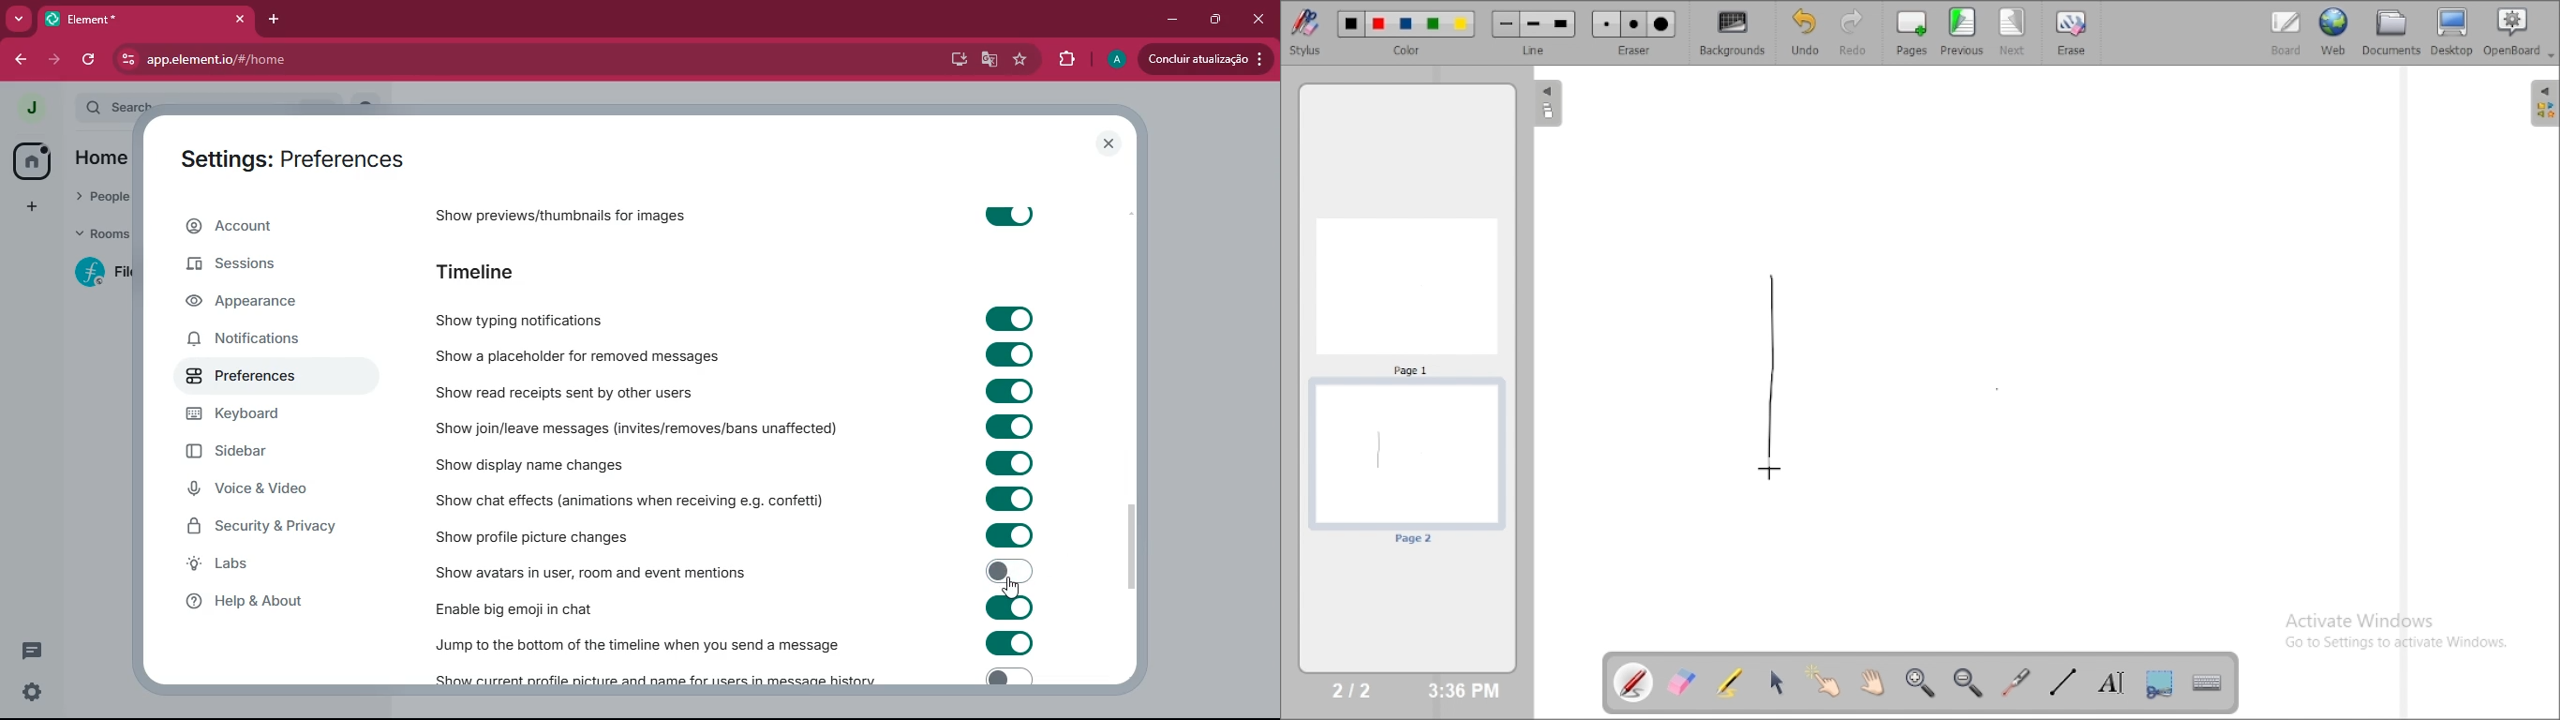 This screenshot has height=728, width=2576. Describe the element at coordinates (90, 59) in the screenshot. I see `refresh` at that location.